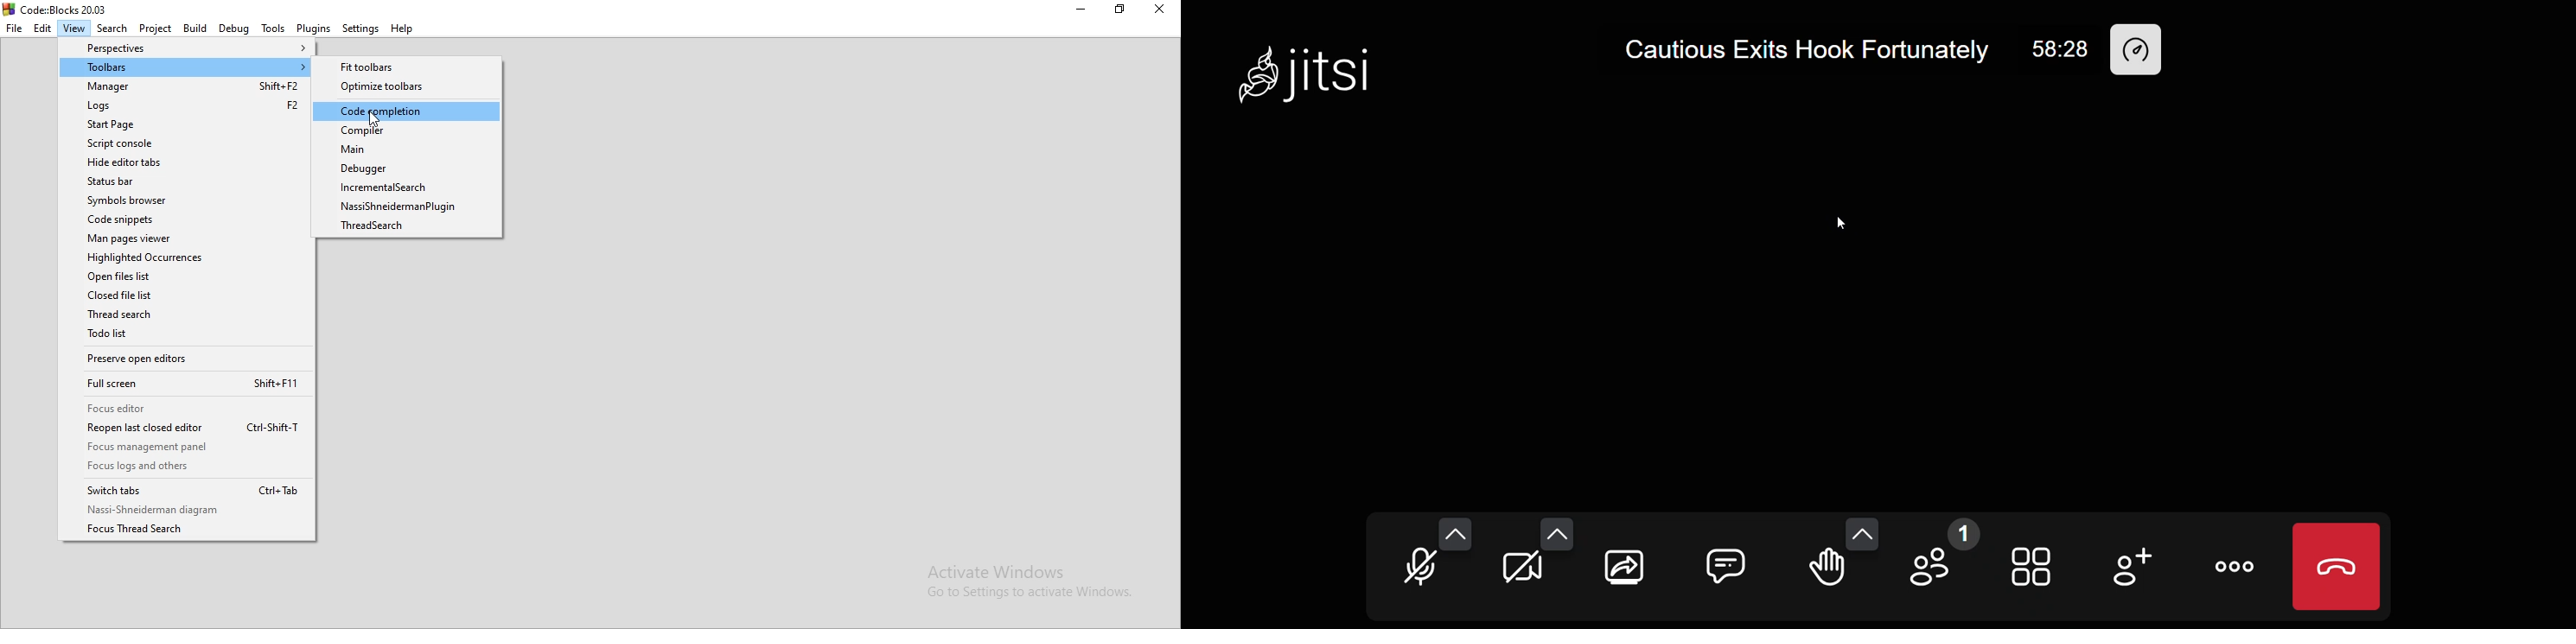  I want to click on 58:28, so click(2062, 50).